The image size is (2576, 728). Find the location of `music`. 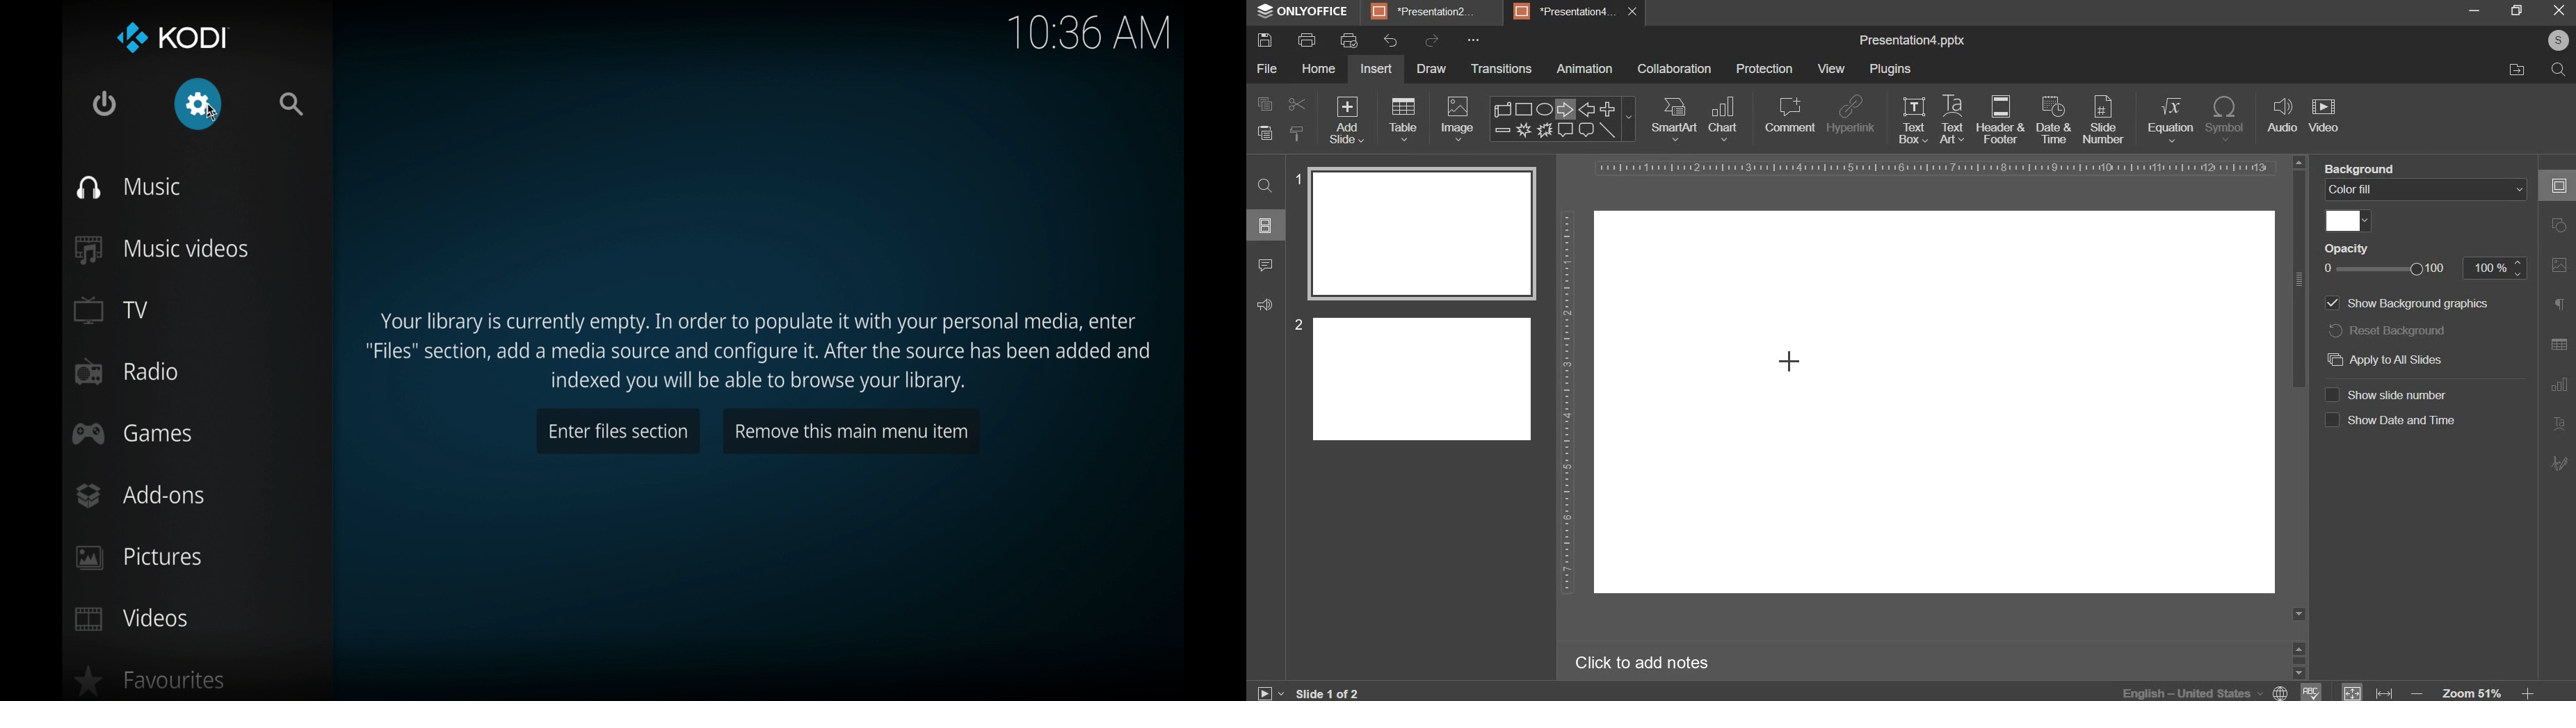

music is located at coordinates (129, 188).